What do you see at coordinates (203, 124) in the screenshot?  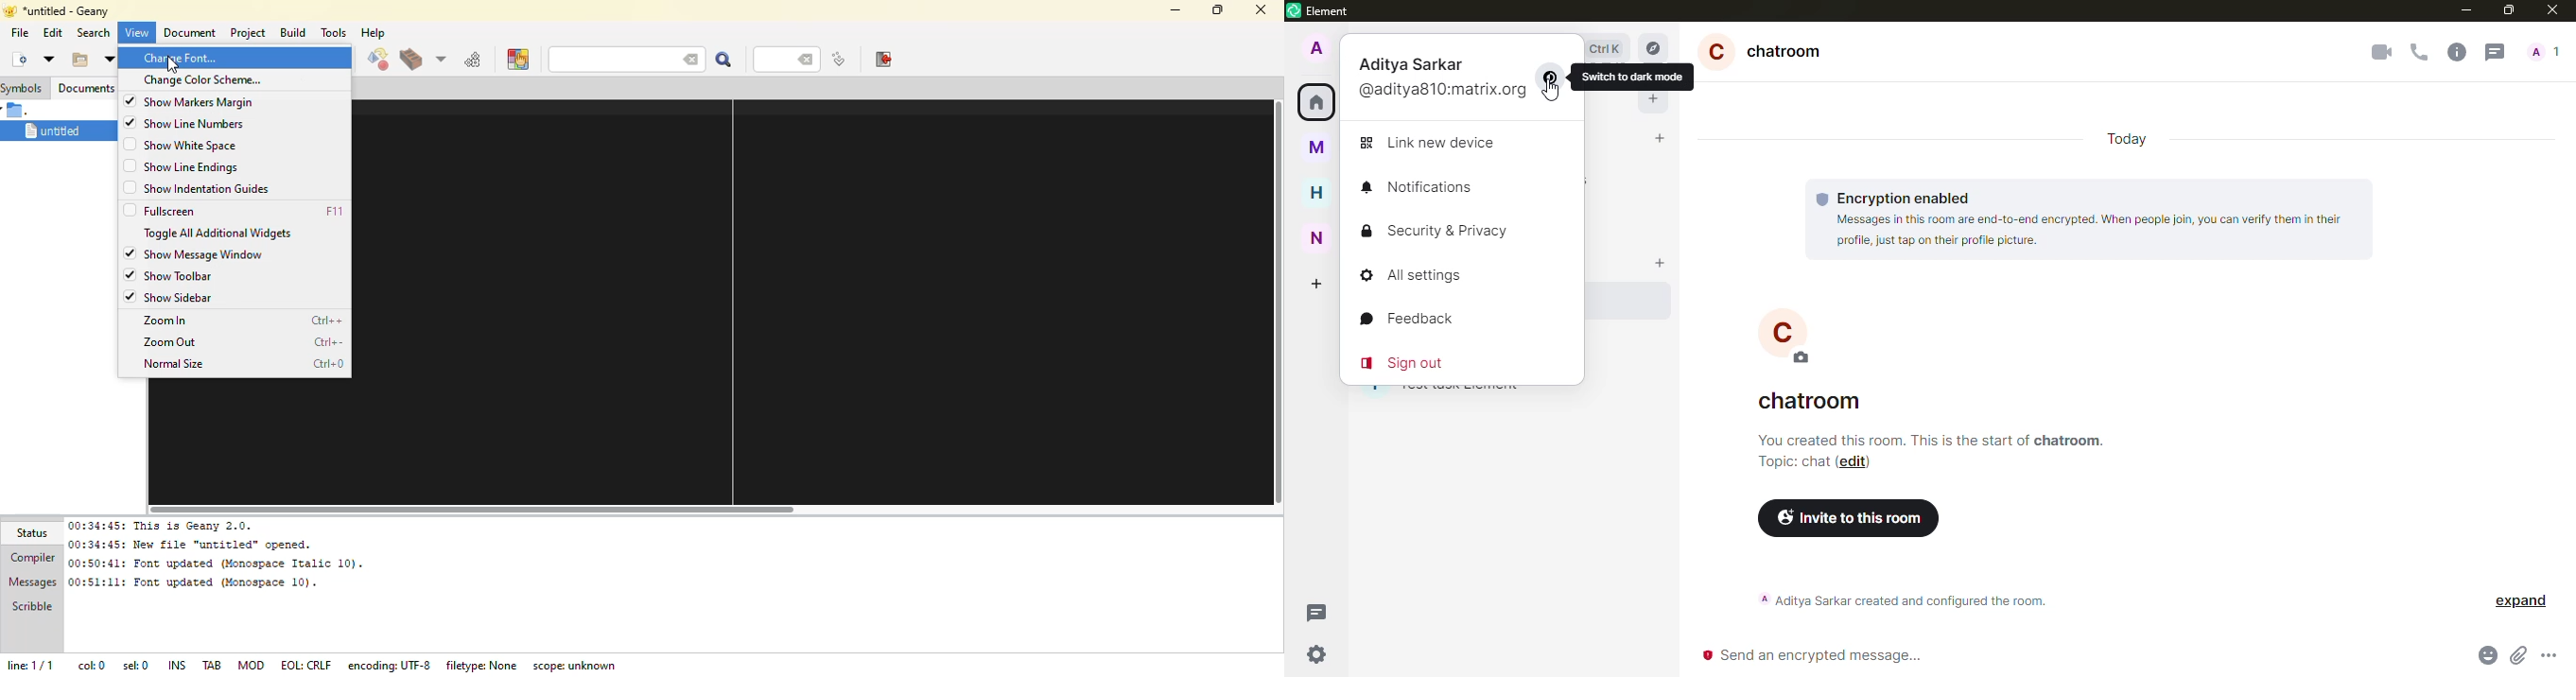 I see `show line numbers` at bounding box center [203, 124].